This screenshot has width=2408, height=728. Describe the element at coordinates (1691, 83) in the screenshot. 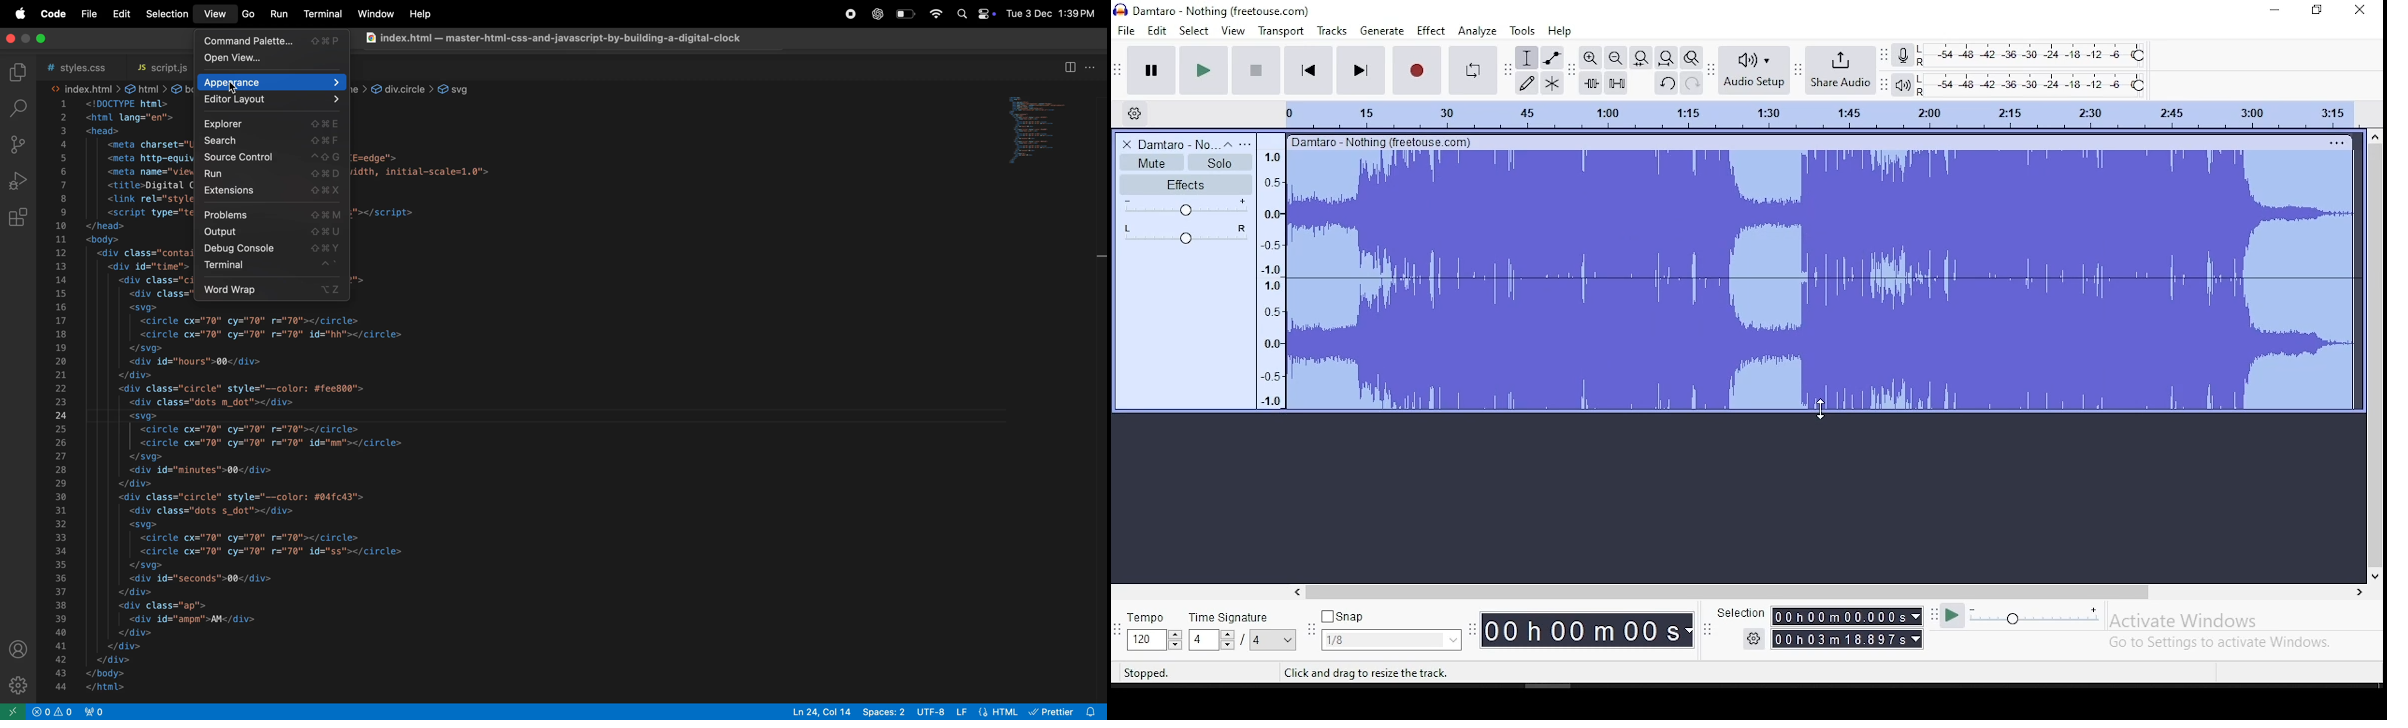

I see `redo` at that location.